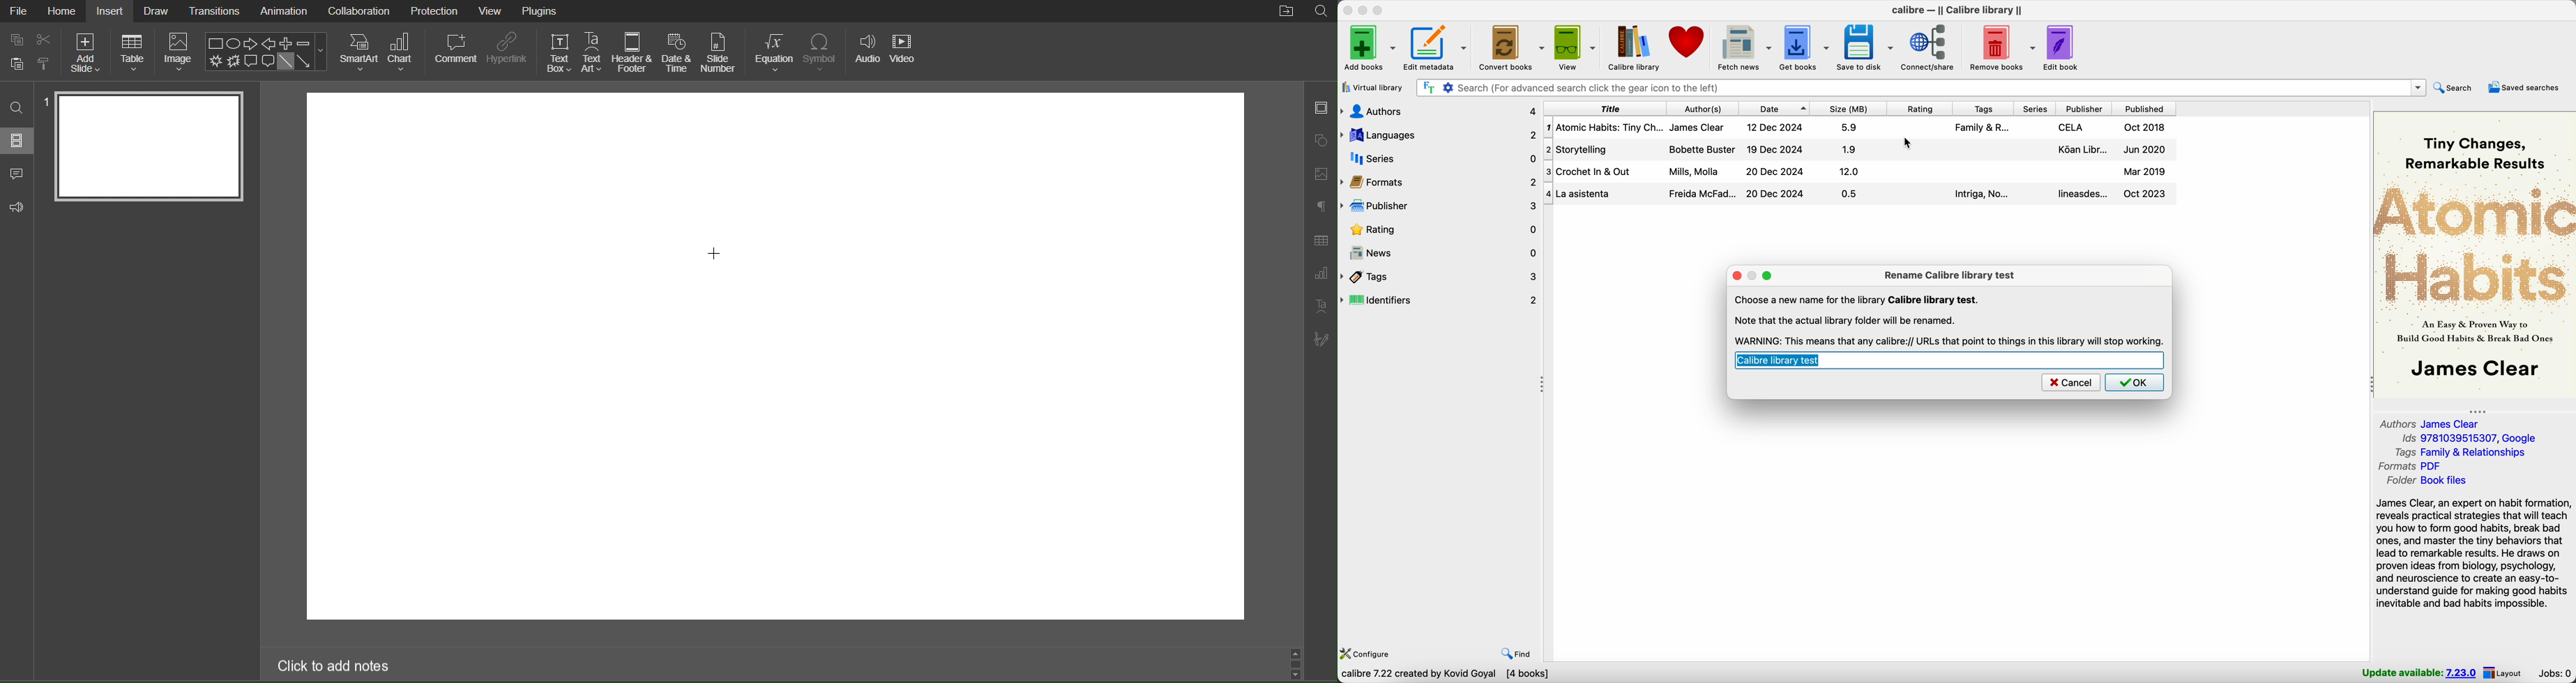  Describe the element at coordinates (17, 175) in the screenshot. I see `Comment` at that location.